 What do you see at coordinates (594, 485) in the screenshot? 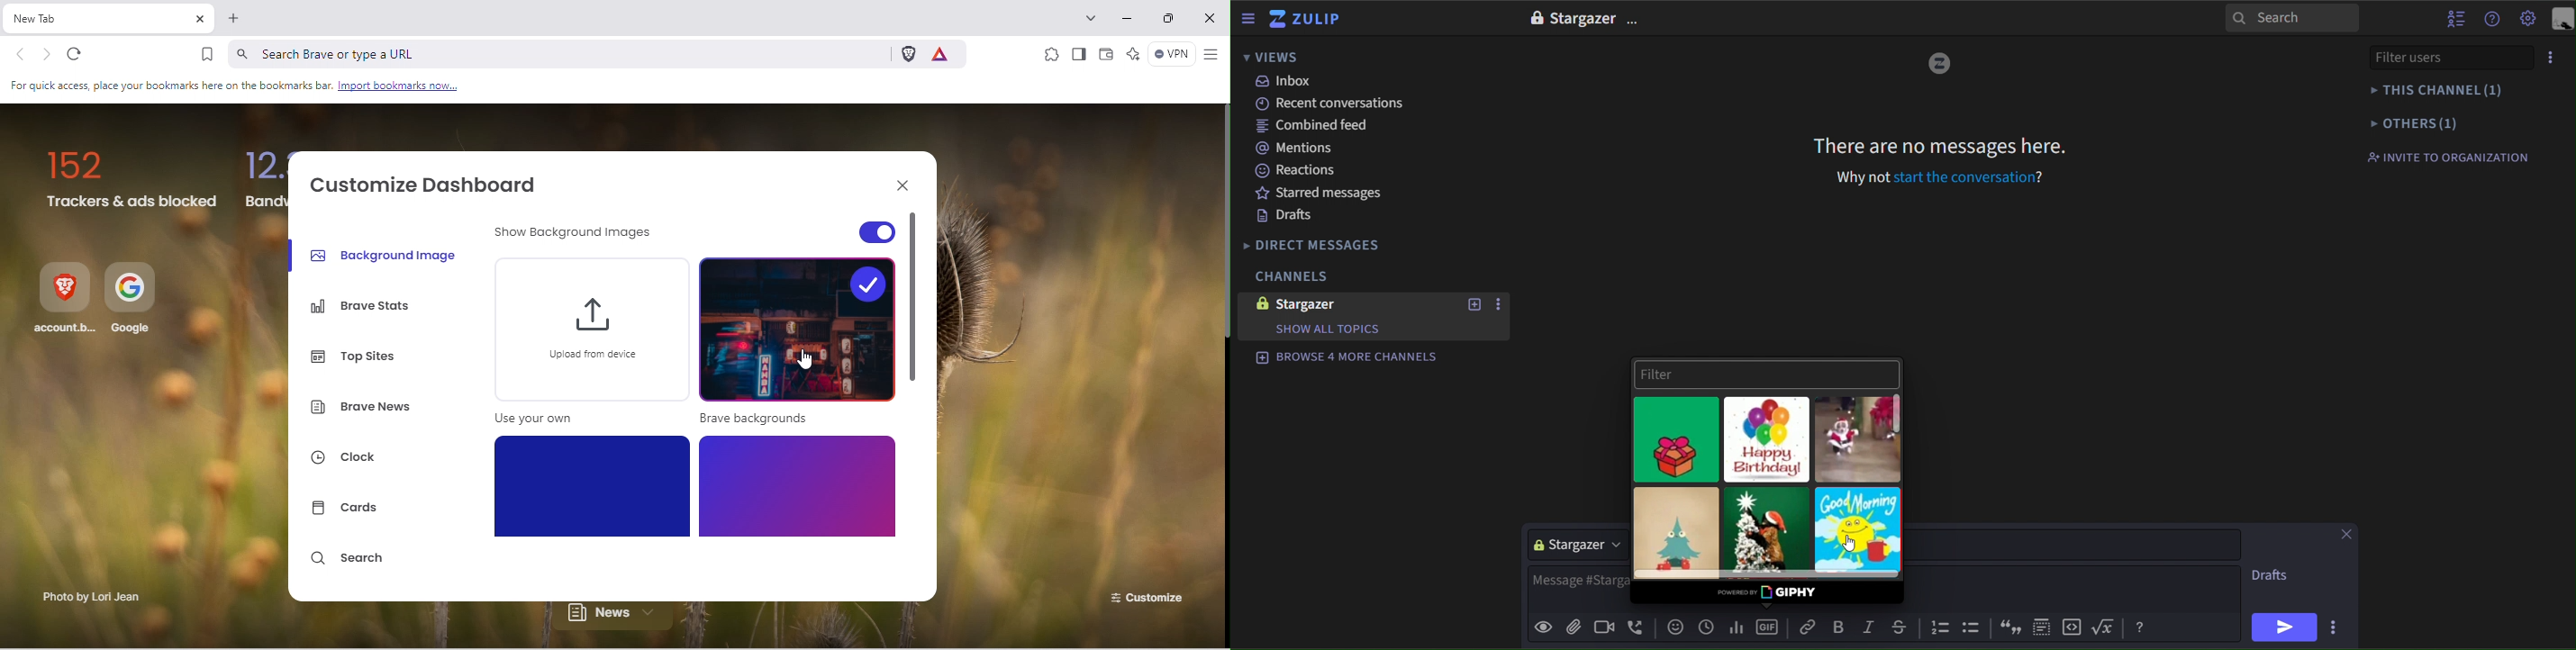
I see `Gradient` at bounding box center [594, 485].